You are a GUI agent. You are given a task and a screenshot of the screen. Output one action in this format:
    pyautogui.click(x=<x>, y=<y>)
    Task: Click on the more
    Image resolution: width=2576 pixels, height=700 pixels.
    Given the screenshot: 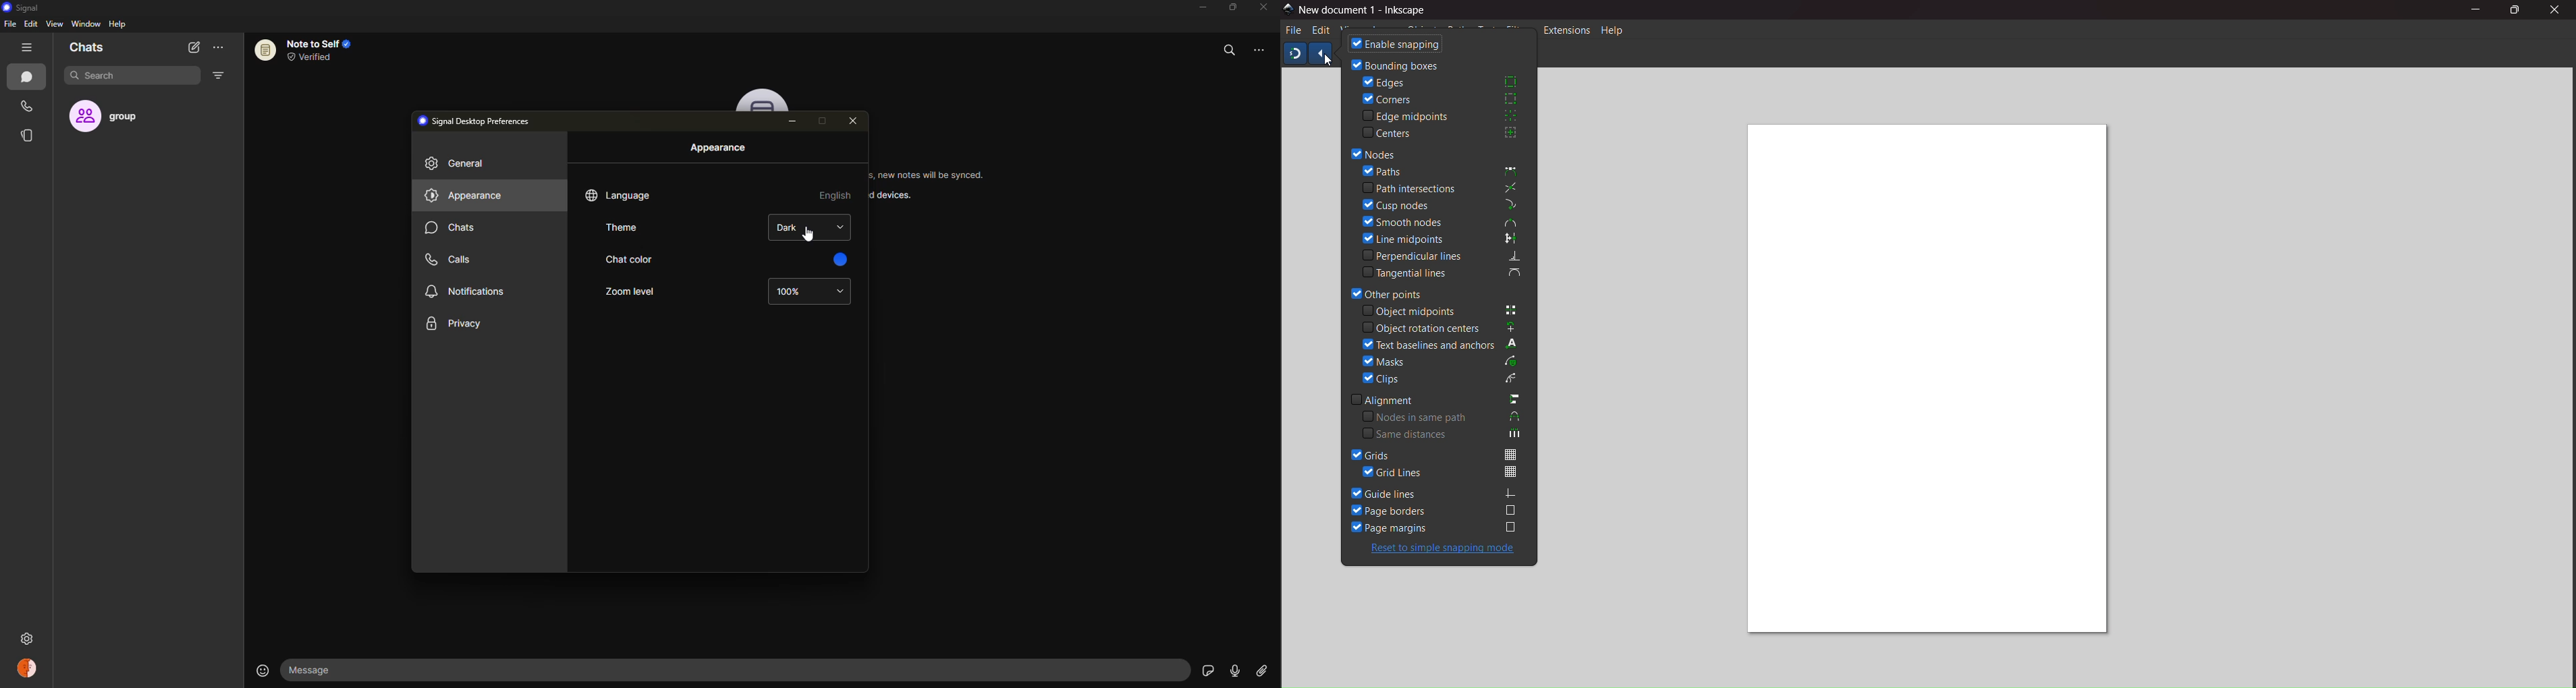 What is the action you would take?
    pyautogui.click(x=1265, y=47)
    